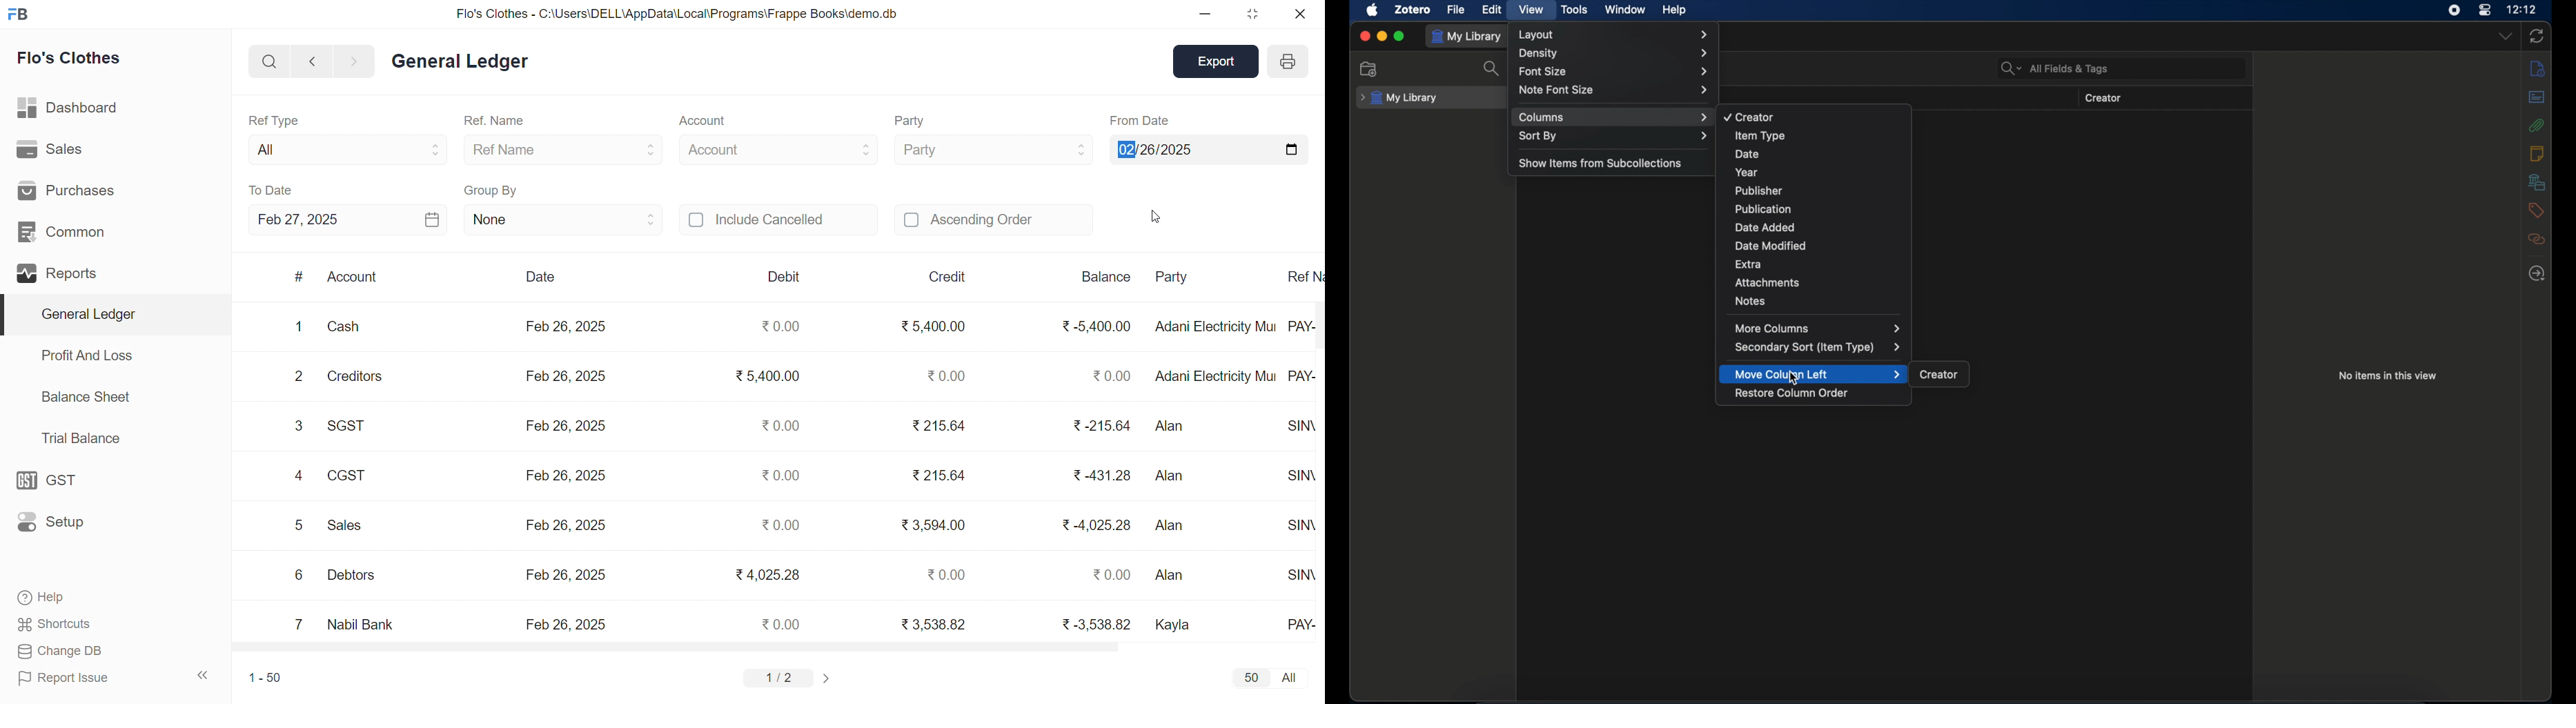  What do you see at coordinates (1107, 373) in the screenshot?
I see `₹ 0.00` at bounding box center [1107, 373].